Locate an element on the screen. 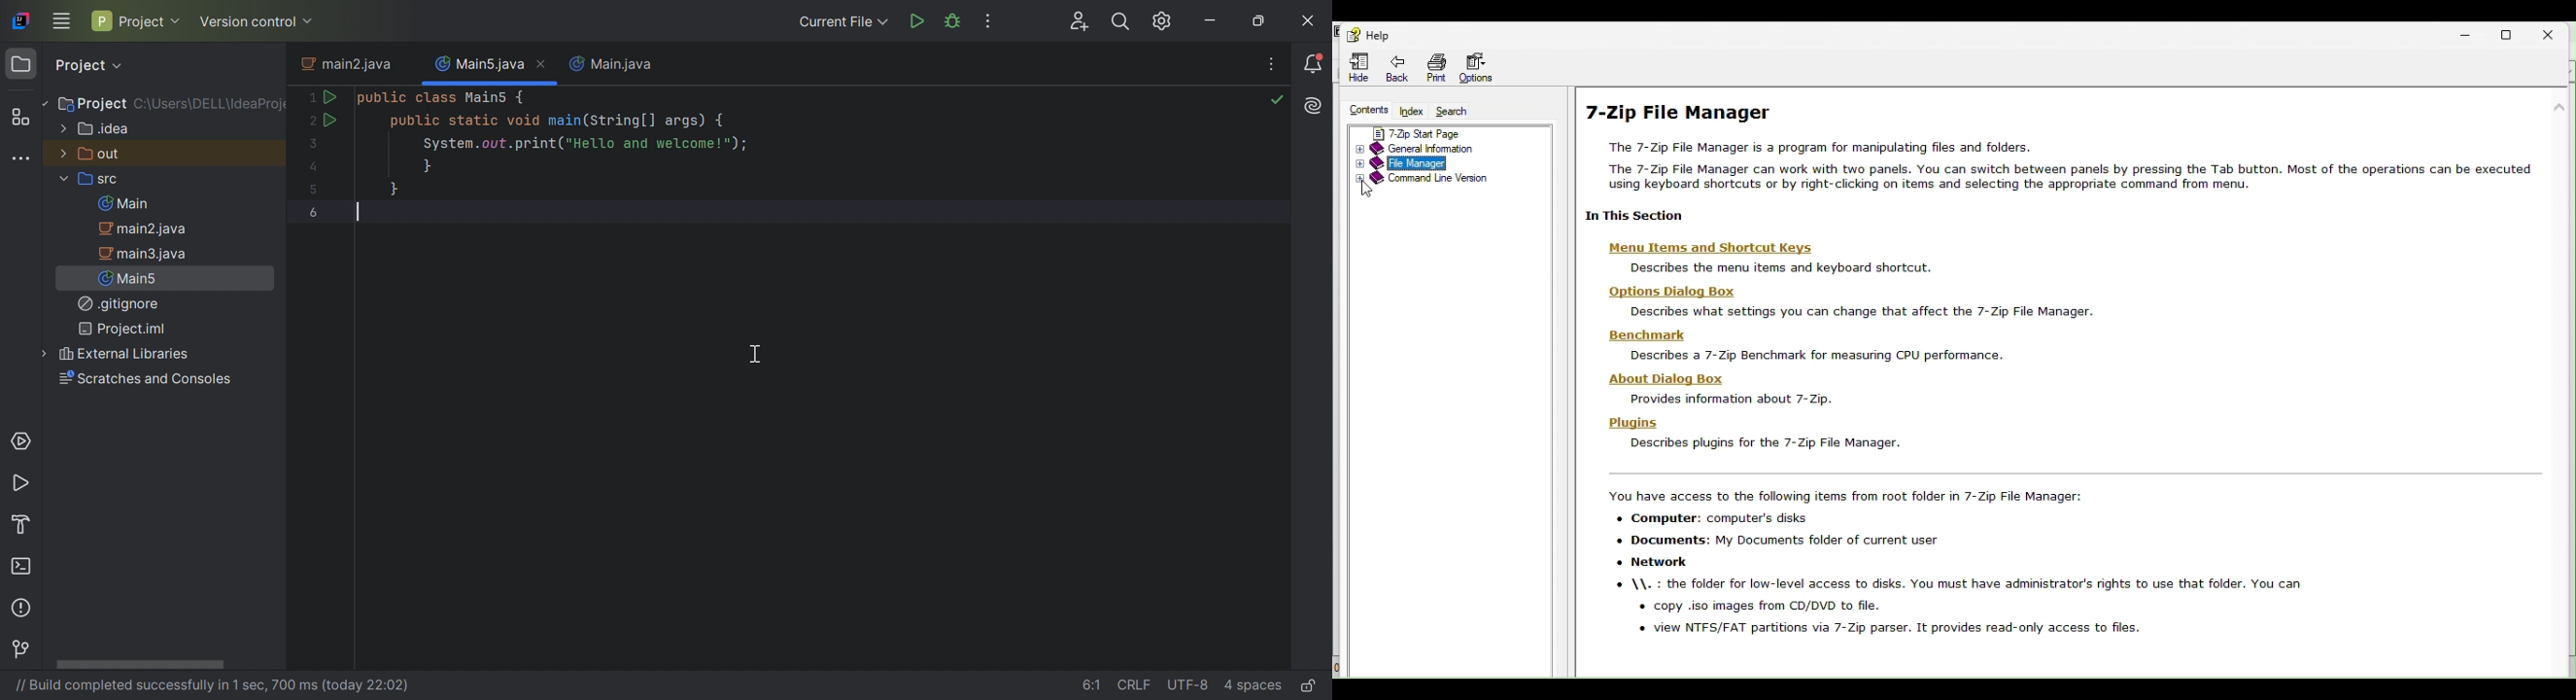 Image resolution: width=2576 pixels, height=700 pixels. Benchmark is located at coordinates (1803, 343).